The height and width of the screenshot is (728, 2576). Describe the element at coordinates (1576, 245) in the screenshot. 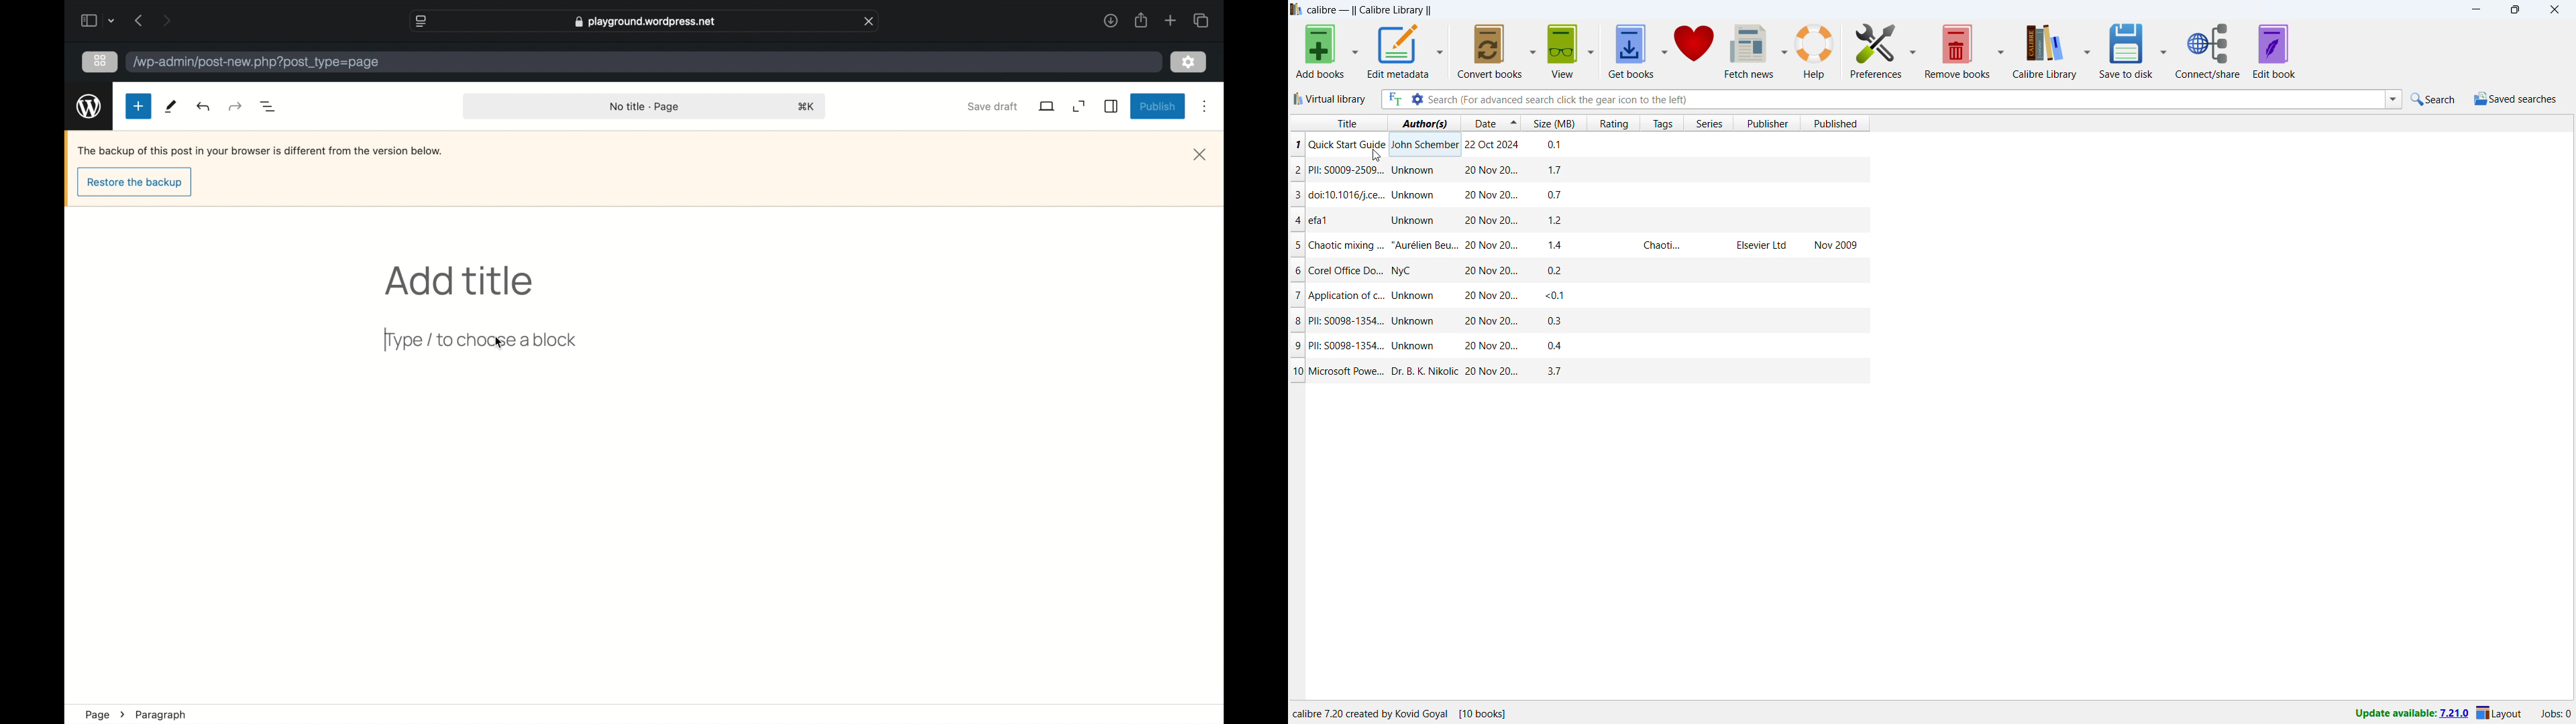

I see `one book entry` at that location.